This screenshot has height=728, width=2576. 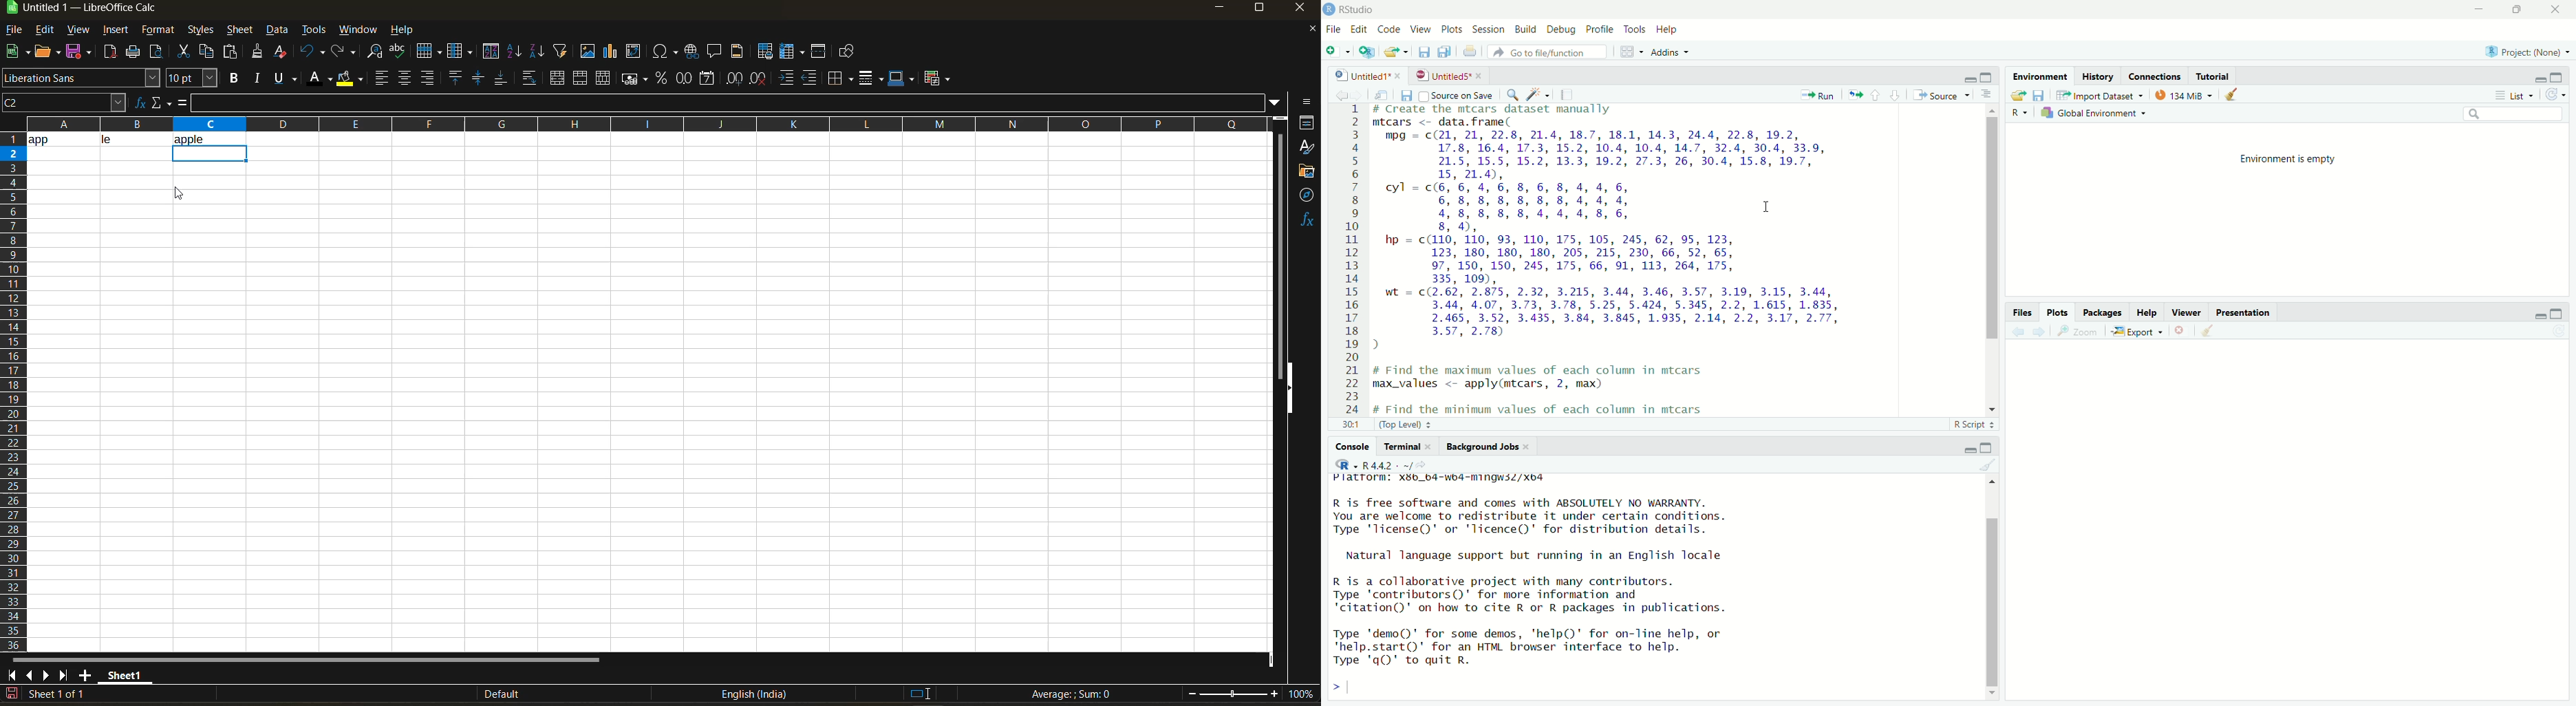 What do you see at coordinates (759, 78) in the screenshot?
I see `delete decimal place` at bounding box center [759, 78].